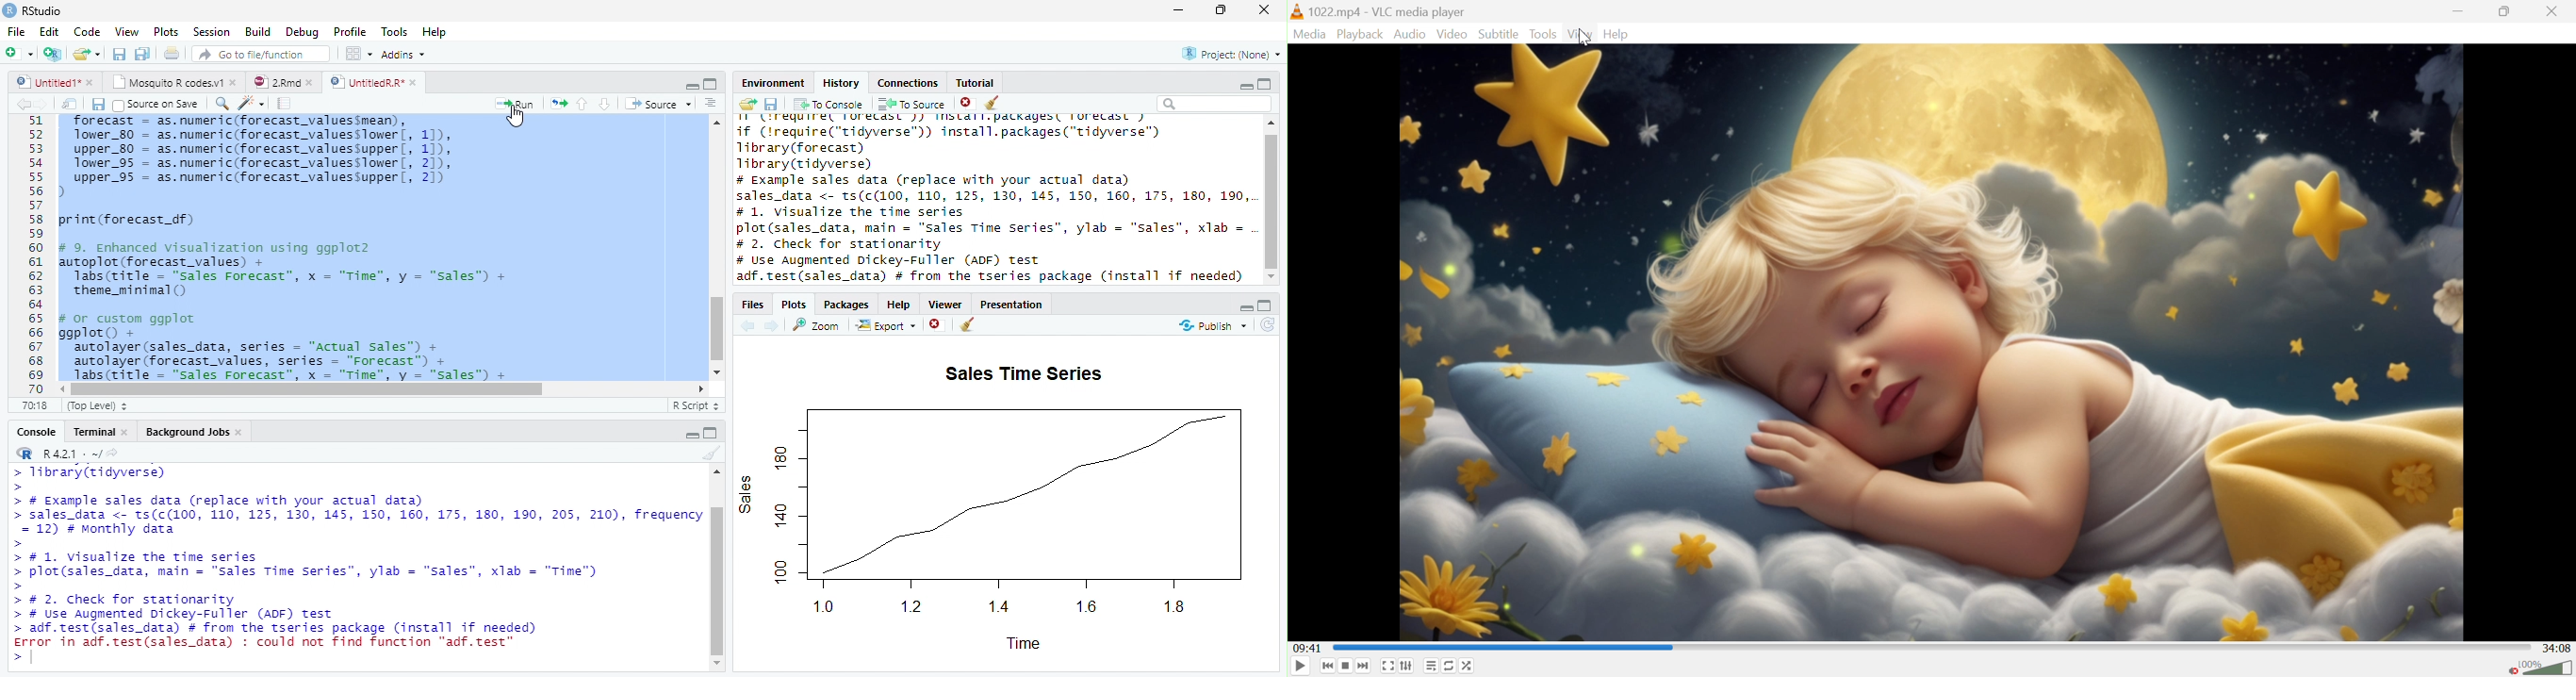 The image size is (2576, 700). I want to click on Help, so click(434, 31).